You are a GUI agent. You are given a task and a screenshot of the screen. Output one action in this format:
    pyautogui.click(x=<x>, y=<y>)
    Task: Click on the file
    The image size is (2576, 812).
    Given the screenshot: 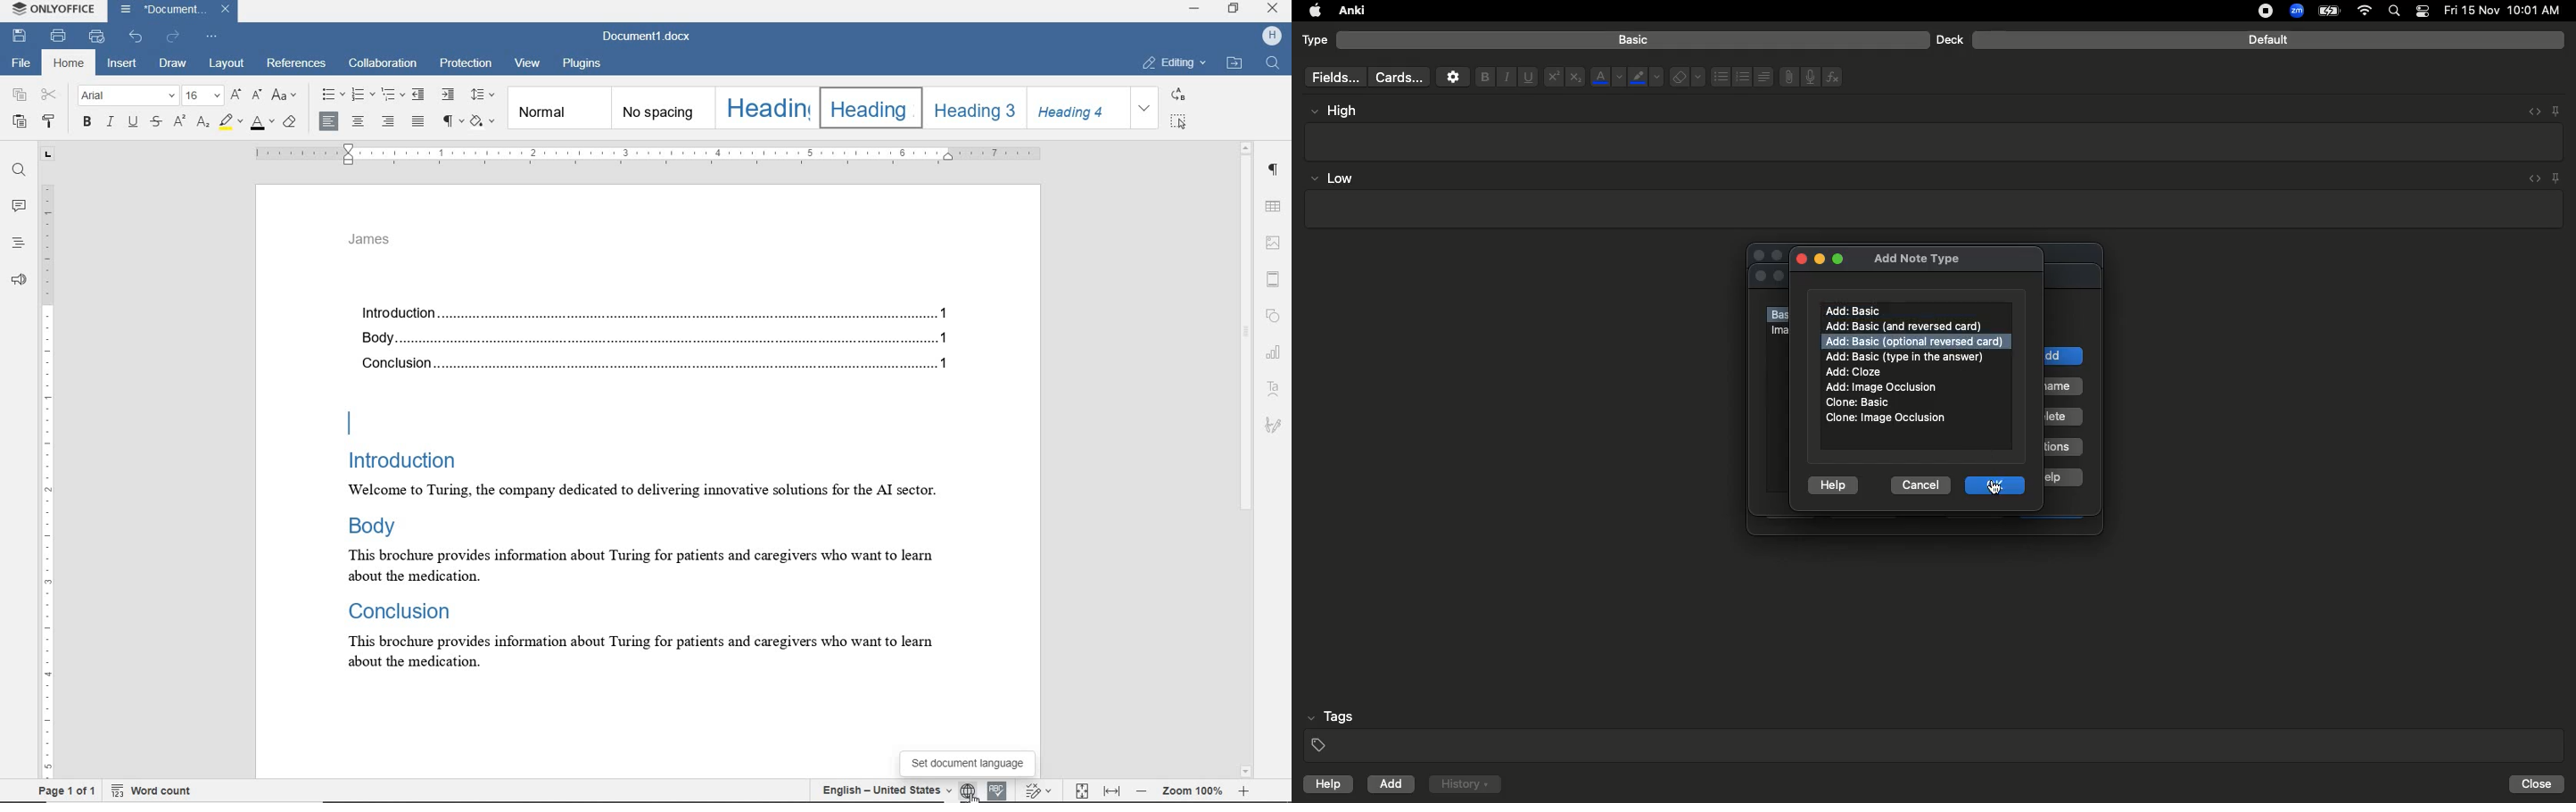 What is the action you would take?
    pyautogui.click(x=19, y=64)
    